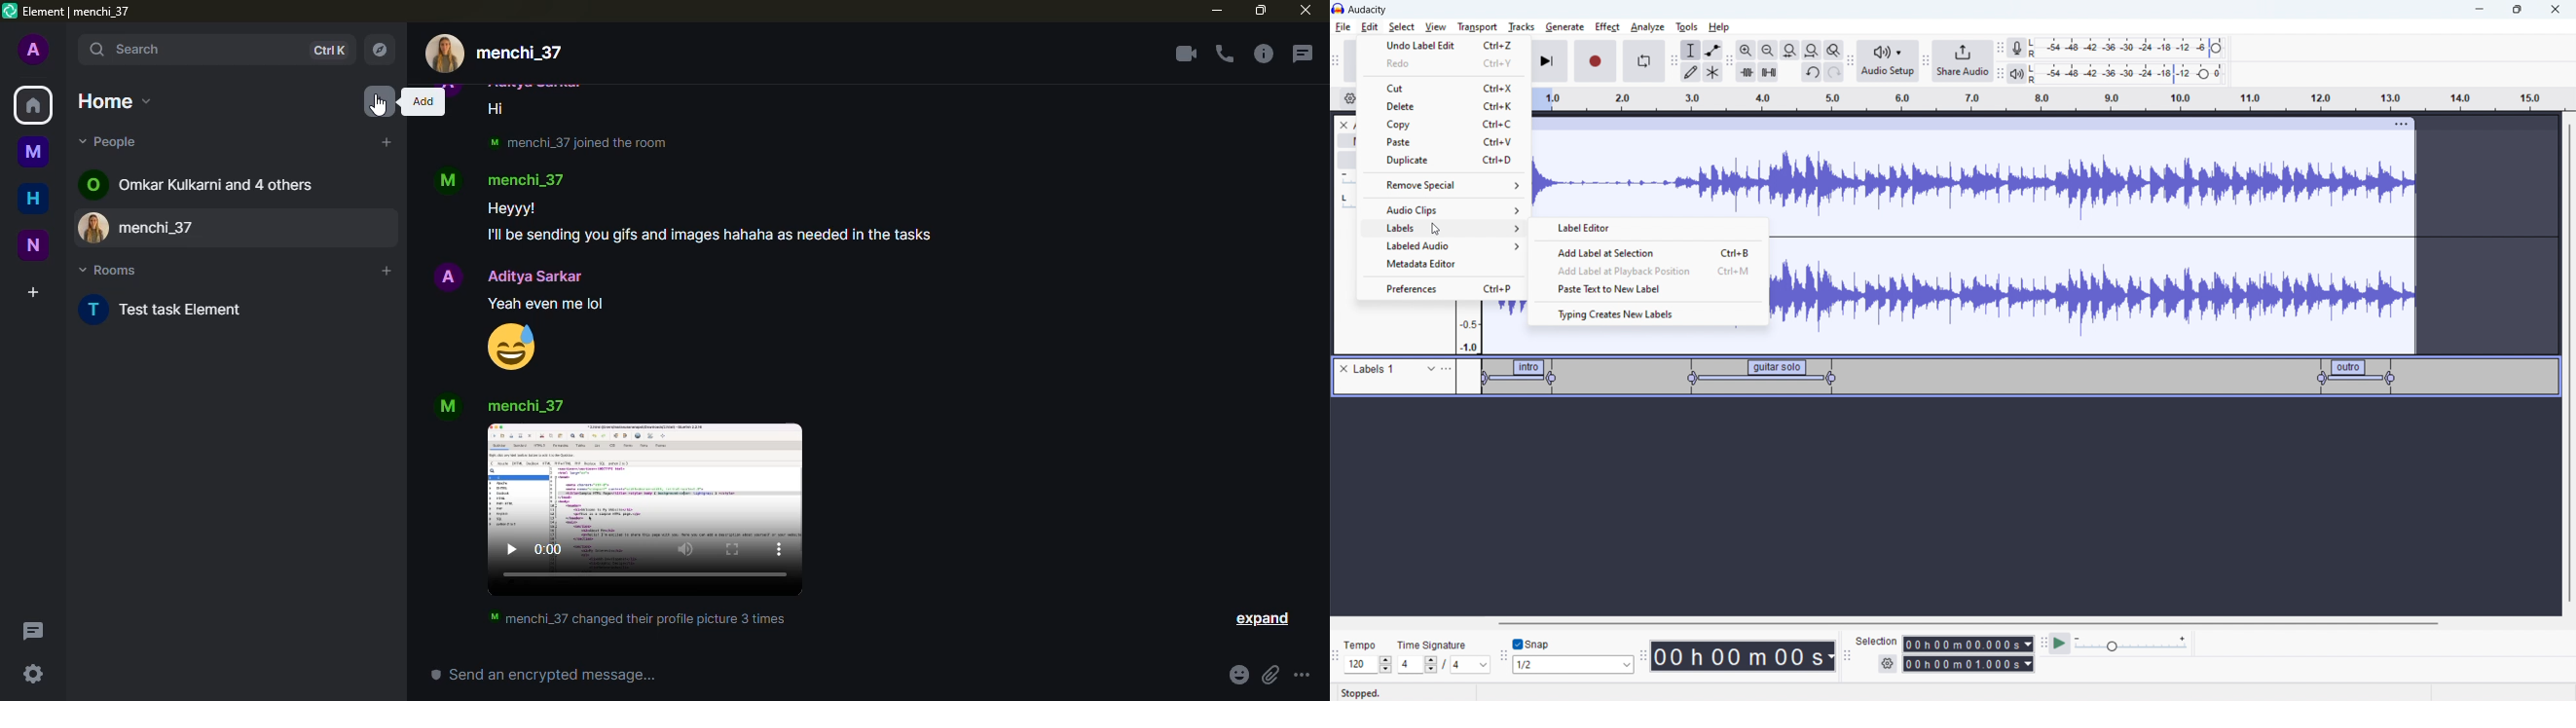 The width and height of the screenshot is (2576, 728). What do you see at coordinates (1972, 175) in the screenshot?
I see `audio waveform` at bounding box center [1972, 175].